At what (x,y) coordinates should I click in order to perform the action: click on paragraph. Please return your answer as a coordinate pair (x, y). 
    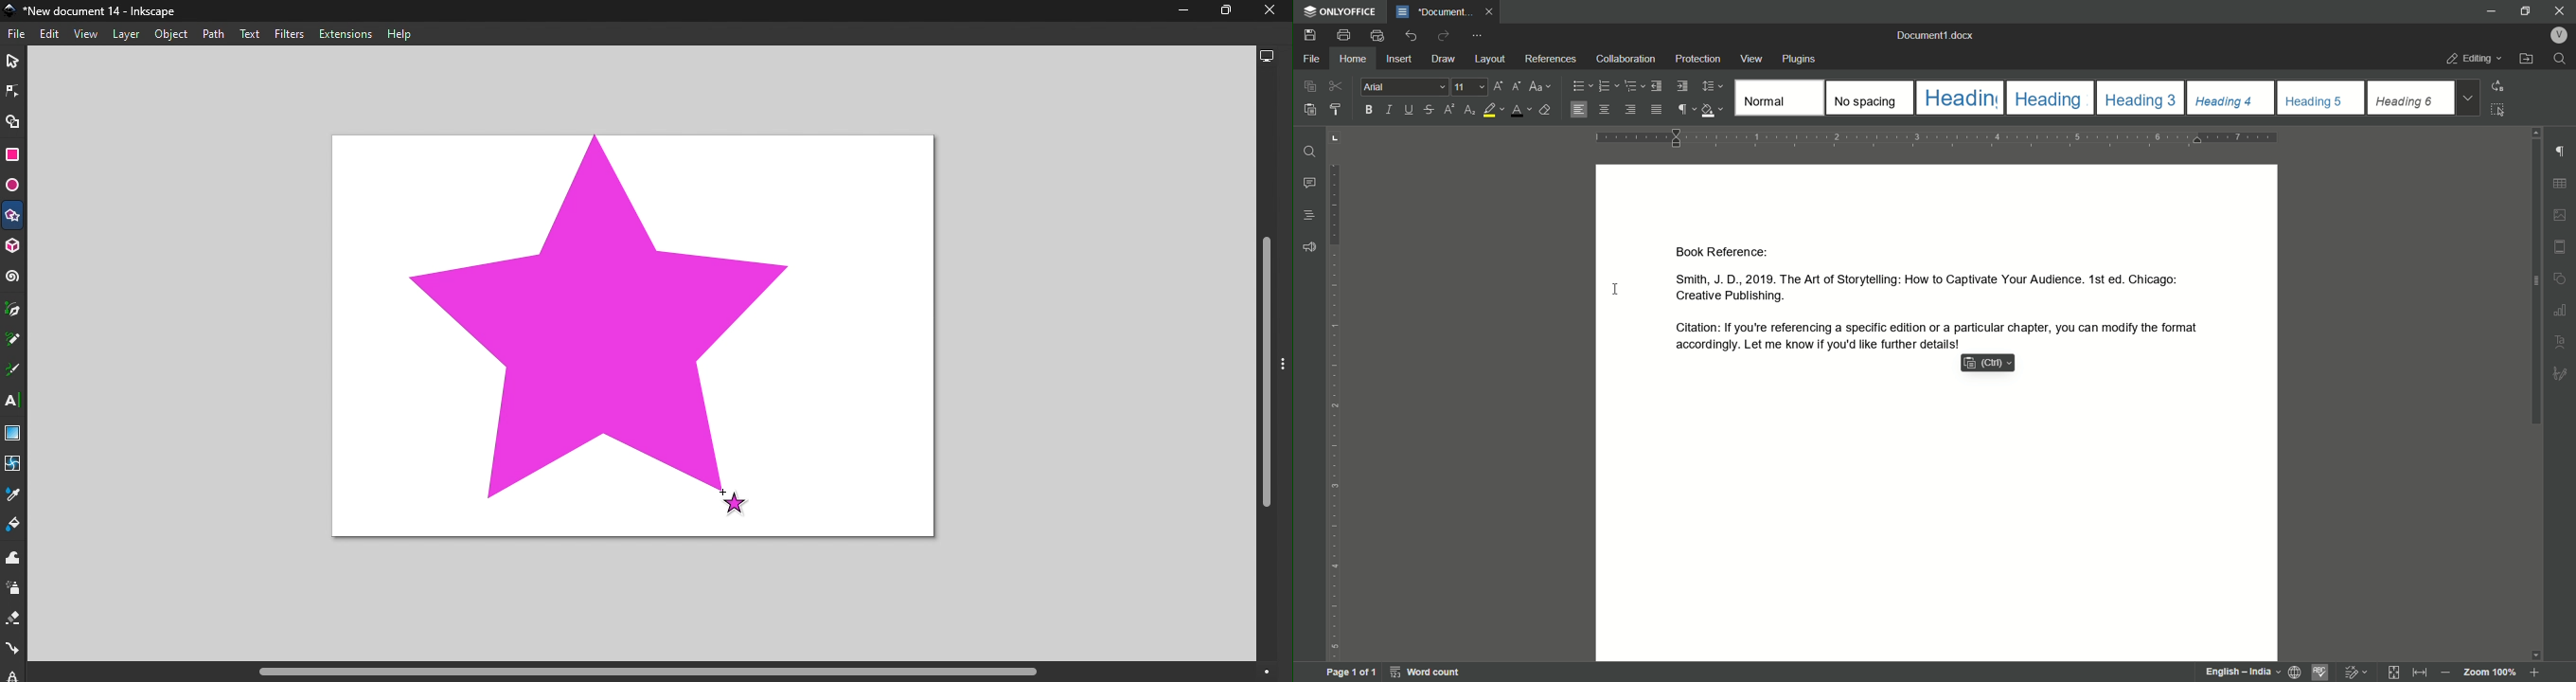
    Looking at the image, I should click on (1608, 86).